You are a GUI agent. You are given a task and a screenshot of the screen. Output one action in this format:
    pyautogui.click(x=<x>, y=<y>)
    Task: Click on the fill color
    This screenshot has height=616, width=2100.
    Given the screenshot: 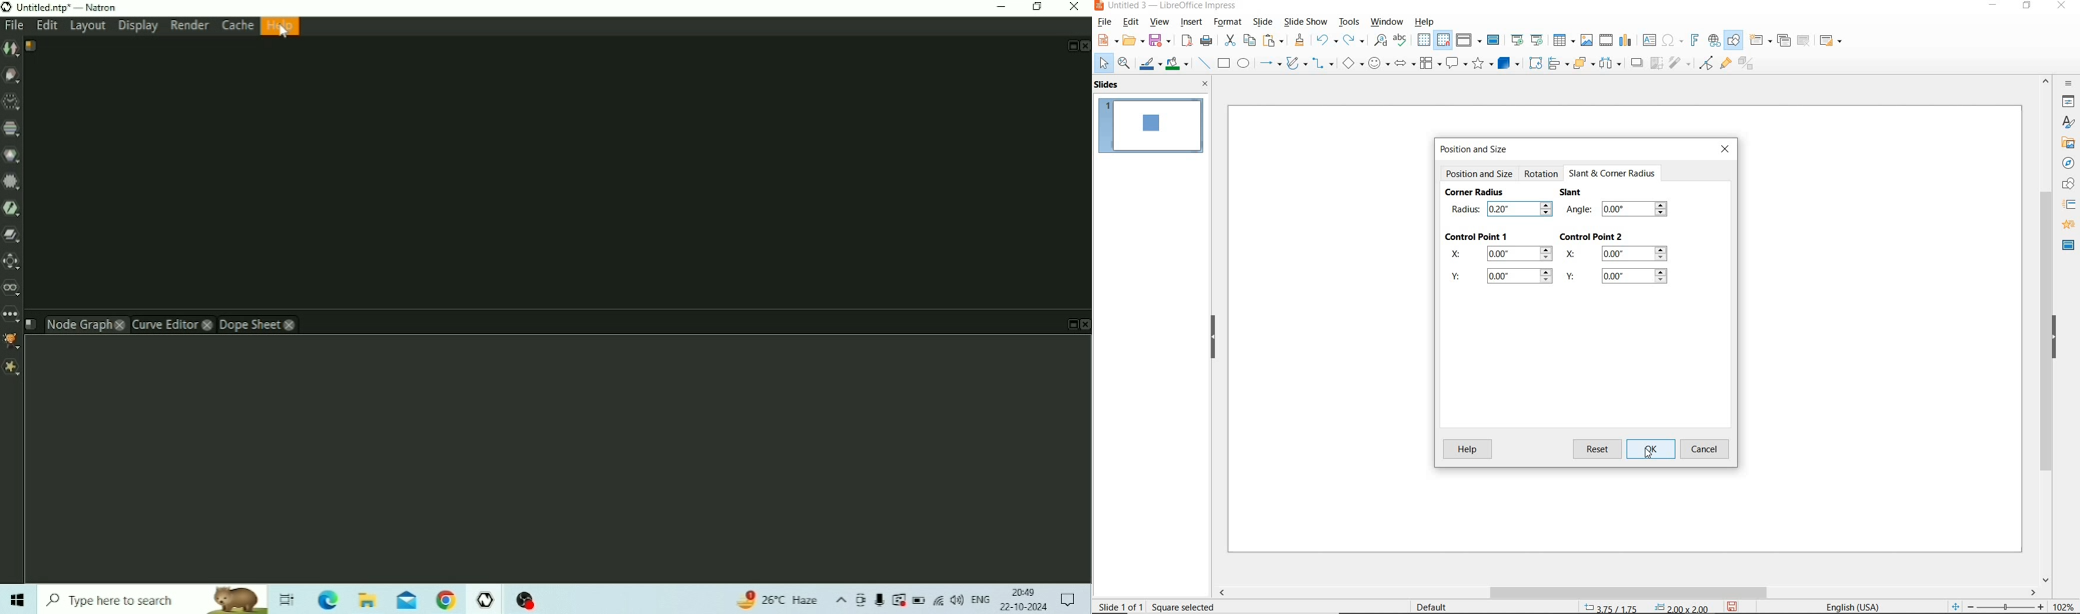 What is the action you would take?
    pyautogui.click(x=1178, y=64)
    